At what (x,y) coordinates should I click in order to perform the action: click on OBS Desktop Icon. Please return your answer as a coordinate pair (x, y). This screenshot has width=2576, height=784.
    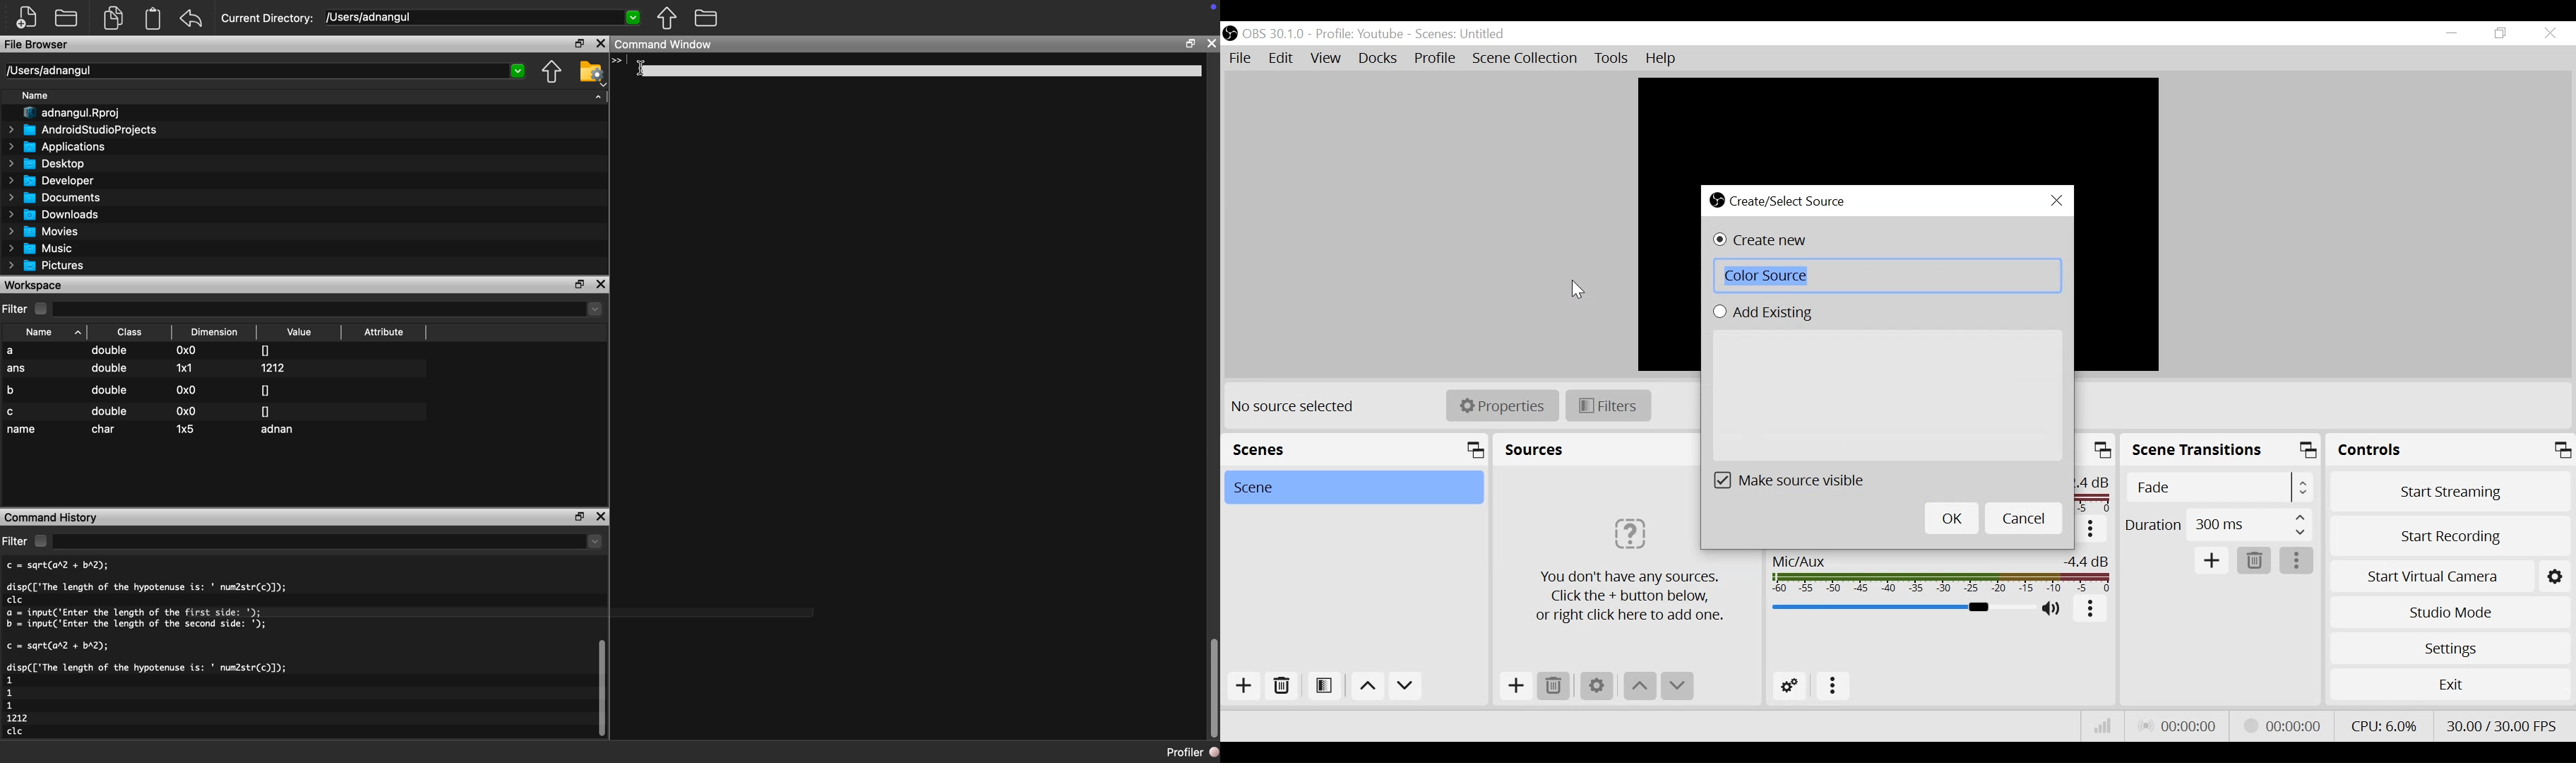
    Looking at the image, I should click on (1229, 34).